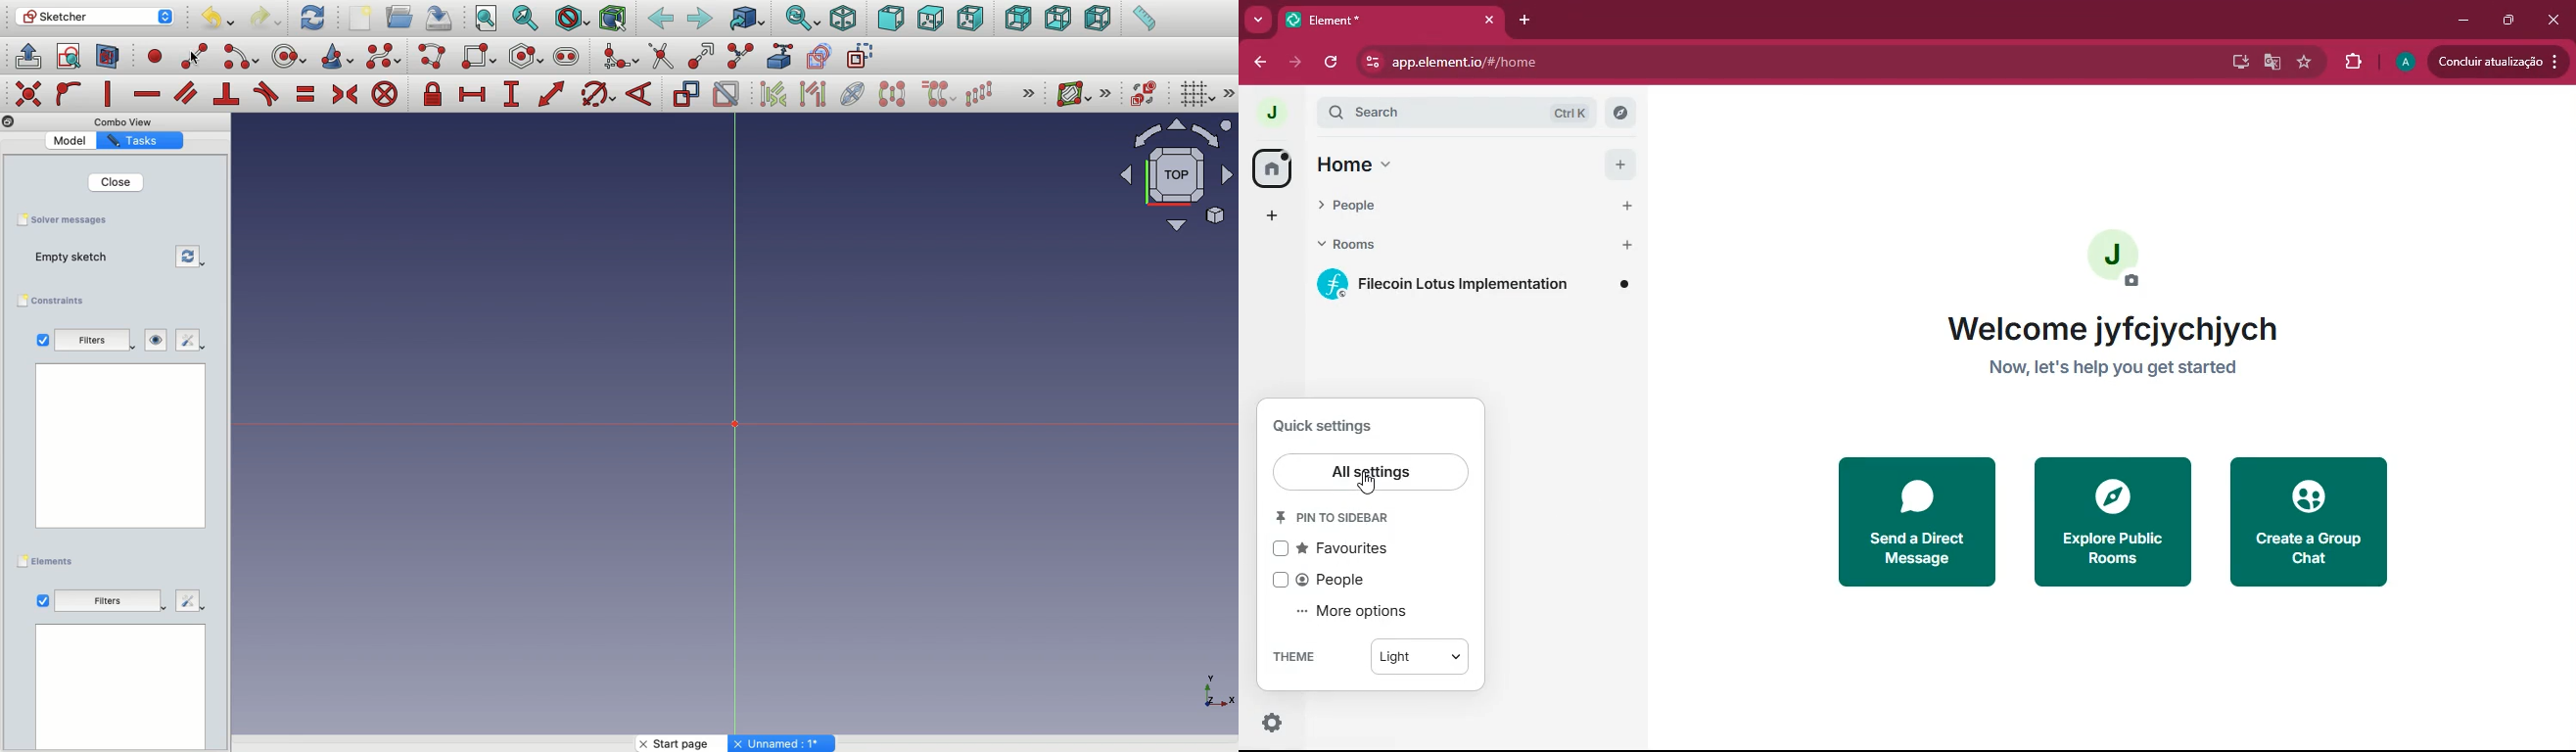 The width and height of the screenshot is (2576, 756). I want to click on add tab, so click(1527, 20).